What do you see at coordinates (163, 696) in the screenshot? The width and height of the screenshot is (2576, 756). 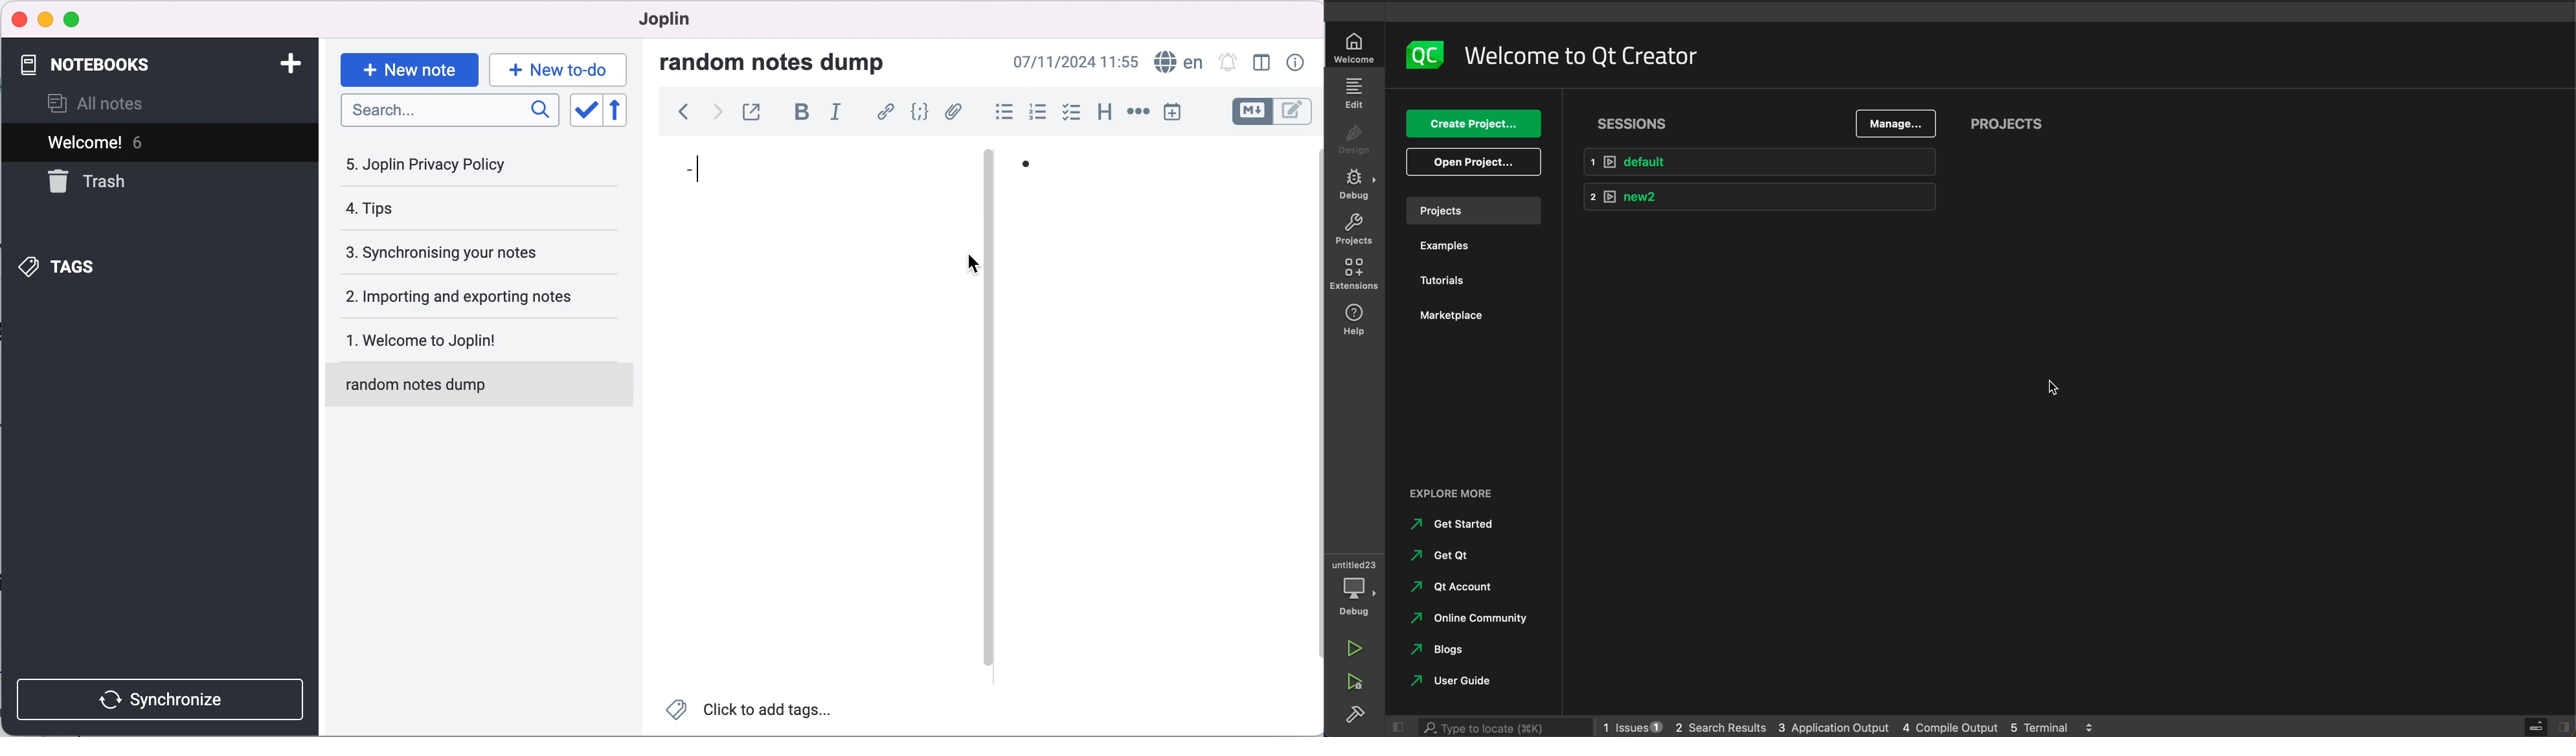 I see `synchronize` at bounding box center [163, 696].